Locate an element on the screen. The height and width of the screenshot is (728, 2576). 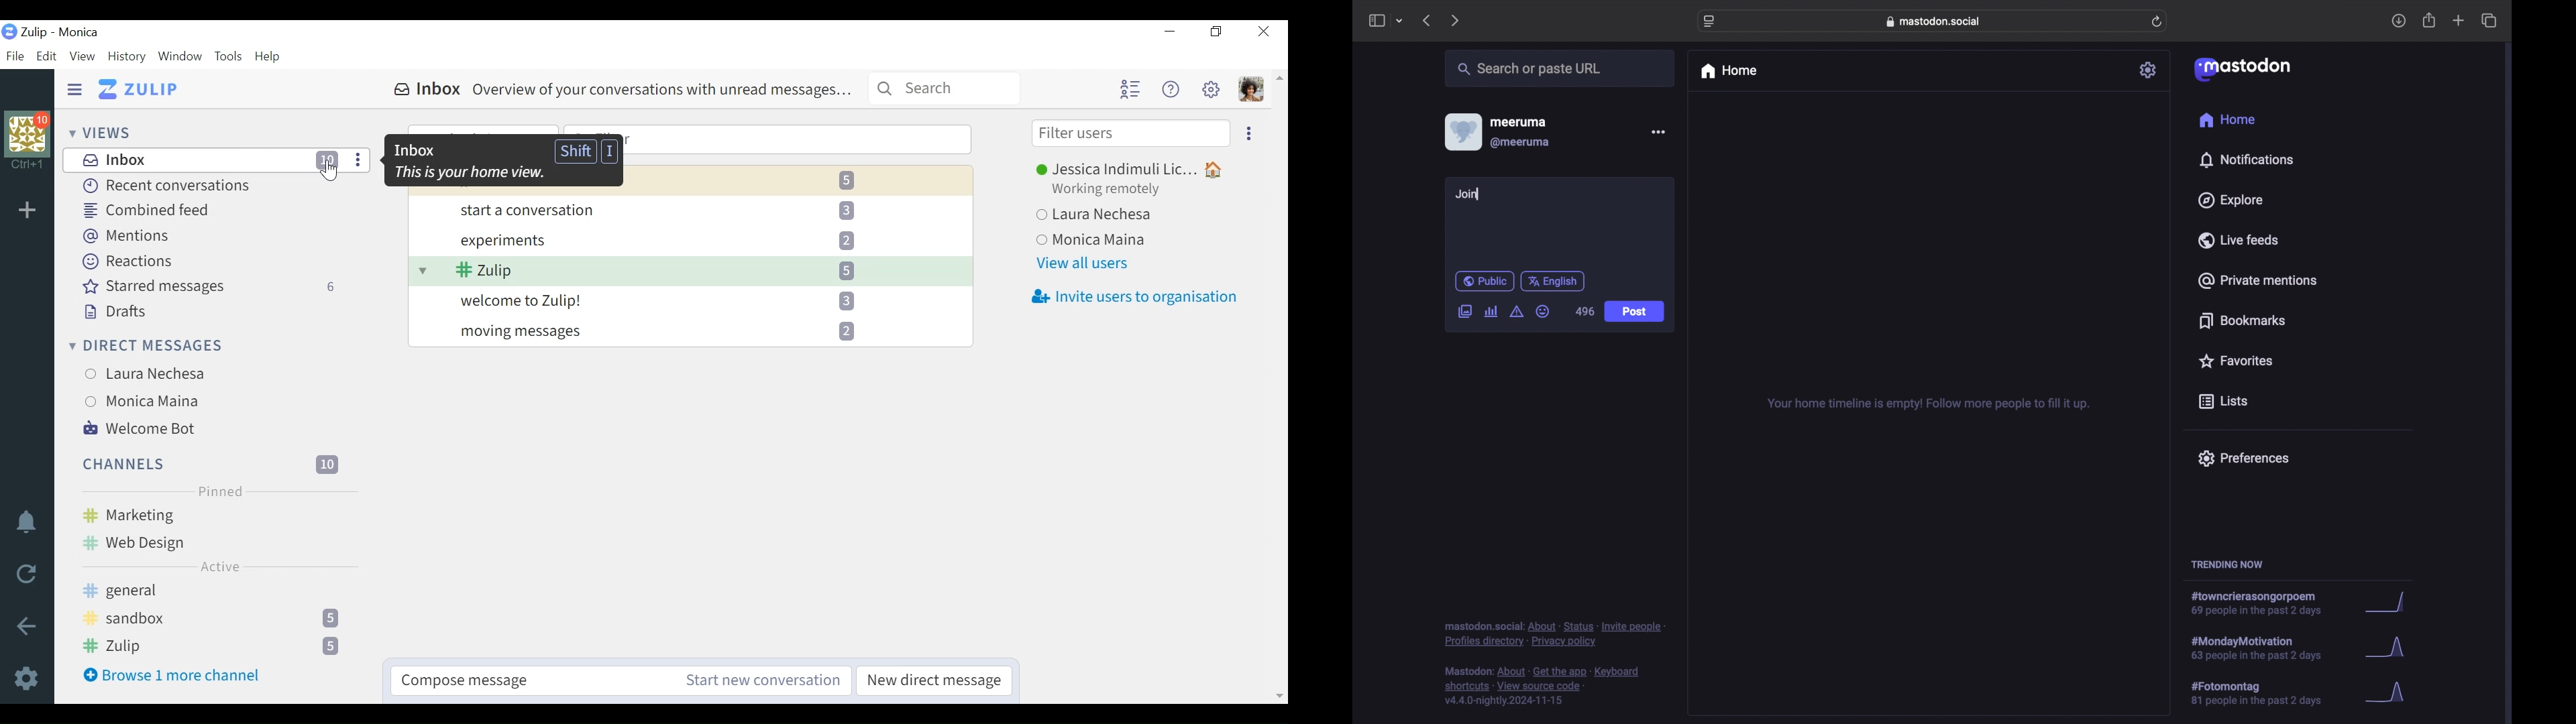
lists is located at coordinates (2223, 402).